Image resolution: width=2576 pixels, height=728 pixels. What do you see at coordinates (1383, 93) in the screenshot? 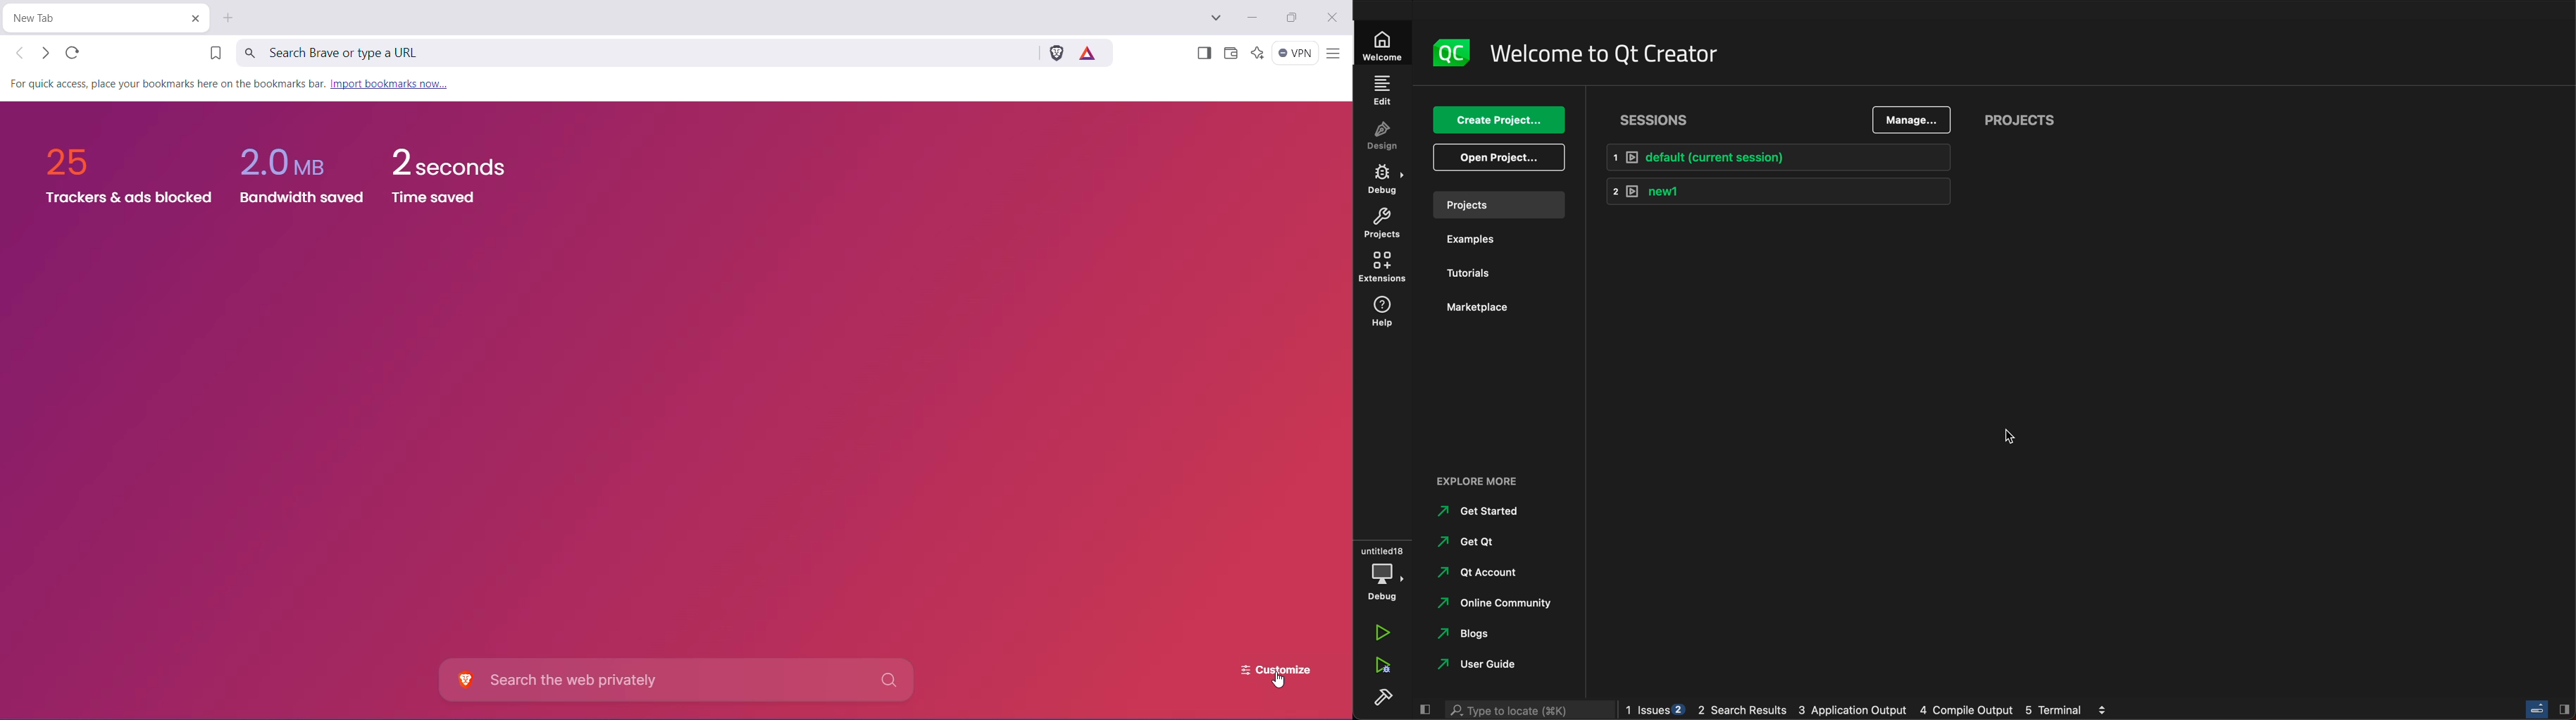
I see `edit` at bounding box center [1383, 93].